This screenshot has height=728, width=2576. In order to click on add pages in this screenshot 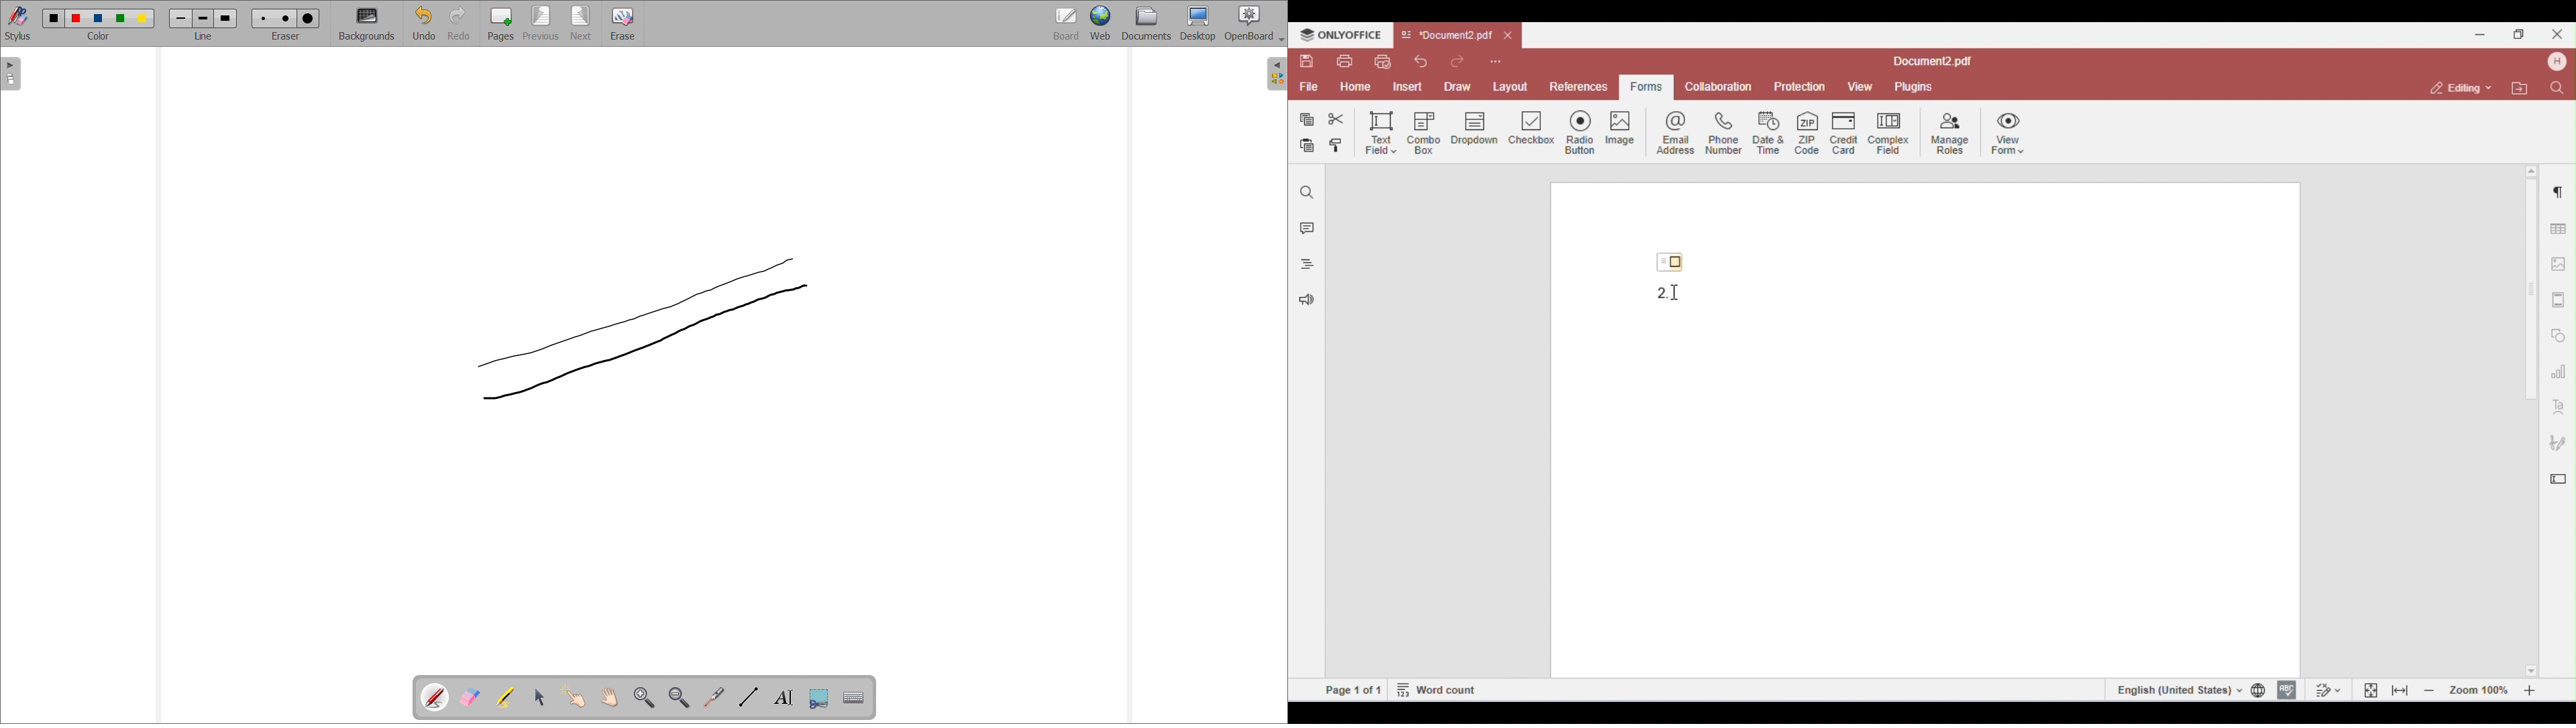, I will do `click(501, 23)`.